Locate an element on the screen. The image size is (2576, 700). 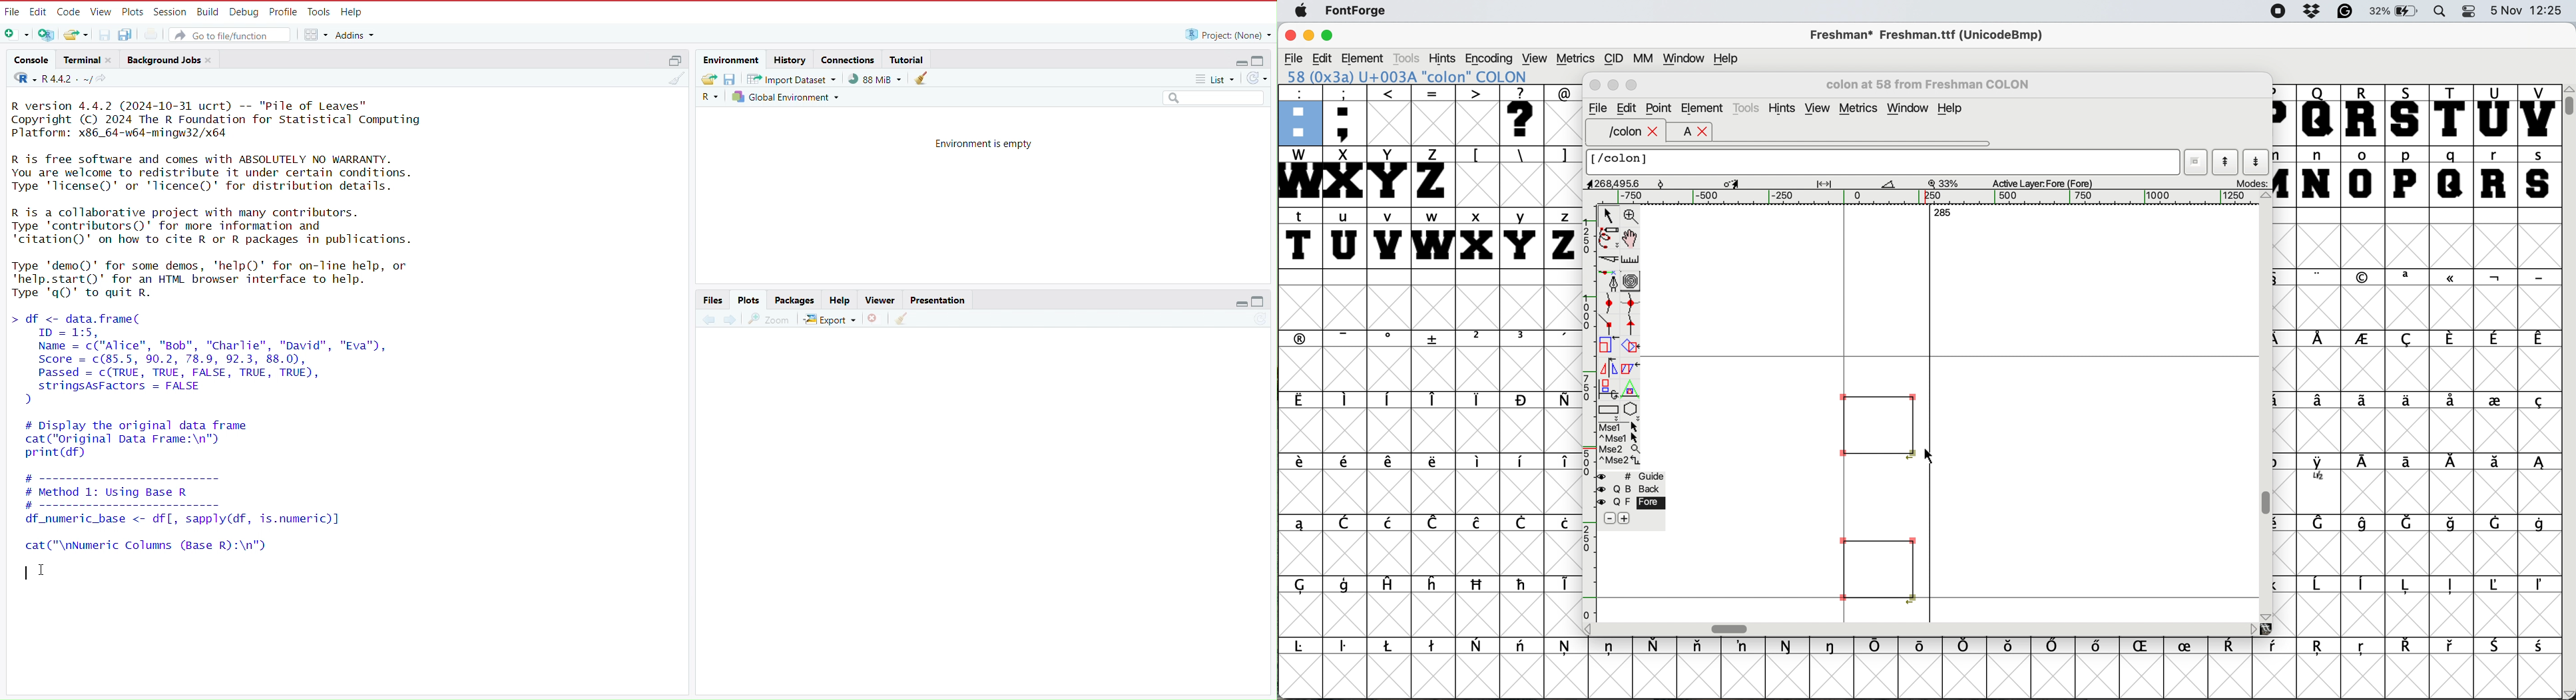
symbol is located at coordinates (1348, 338).